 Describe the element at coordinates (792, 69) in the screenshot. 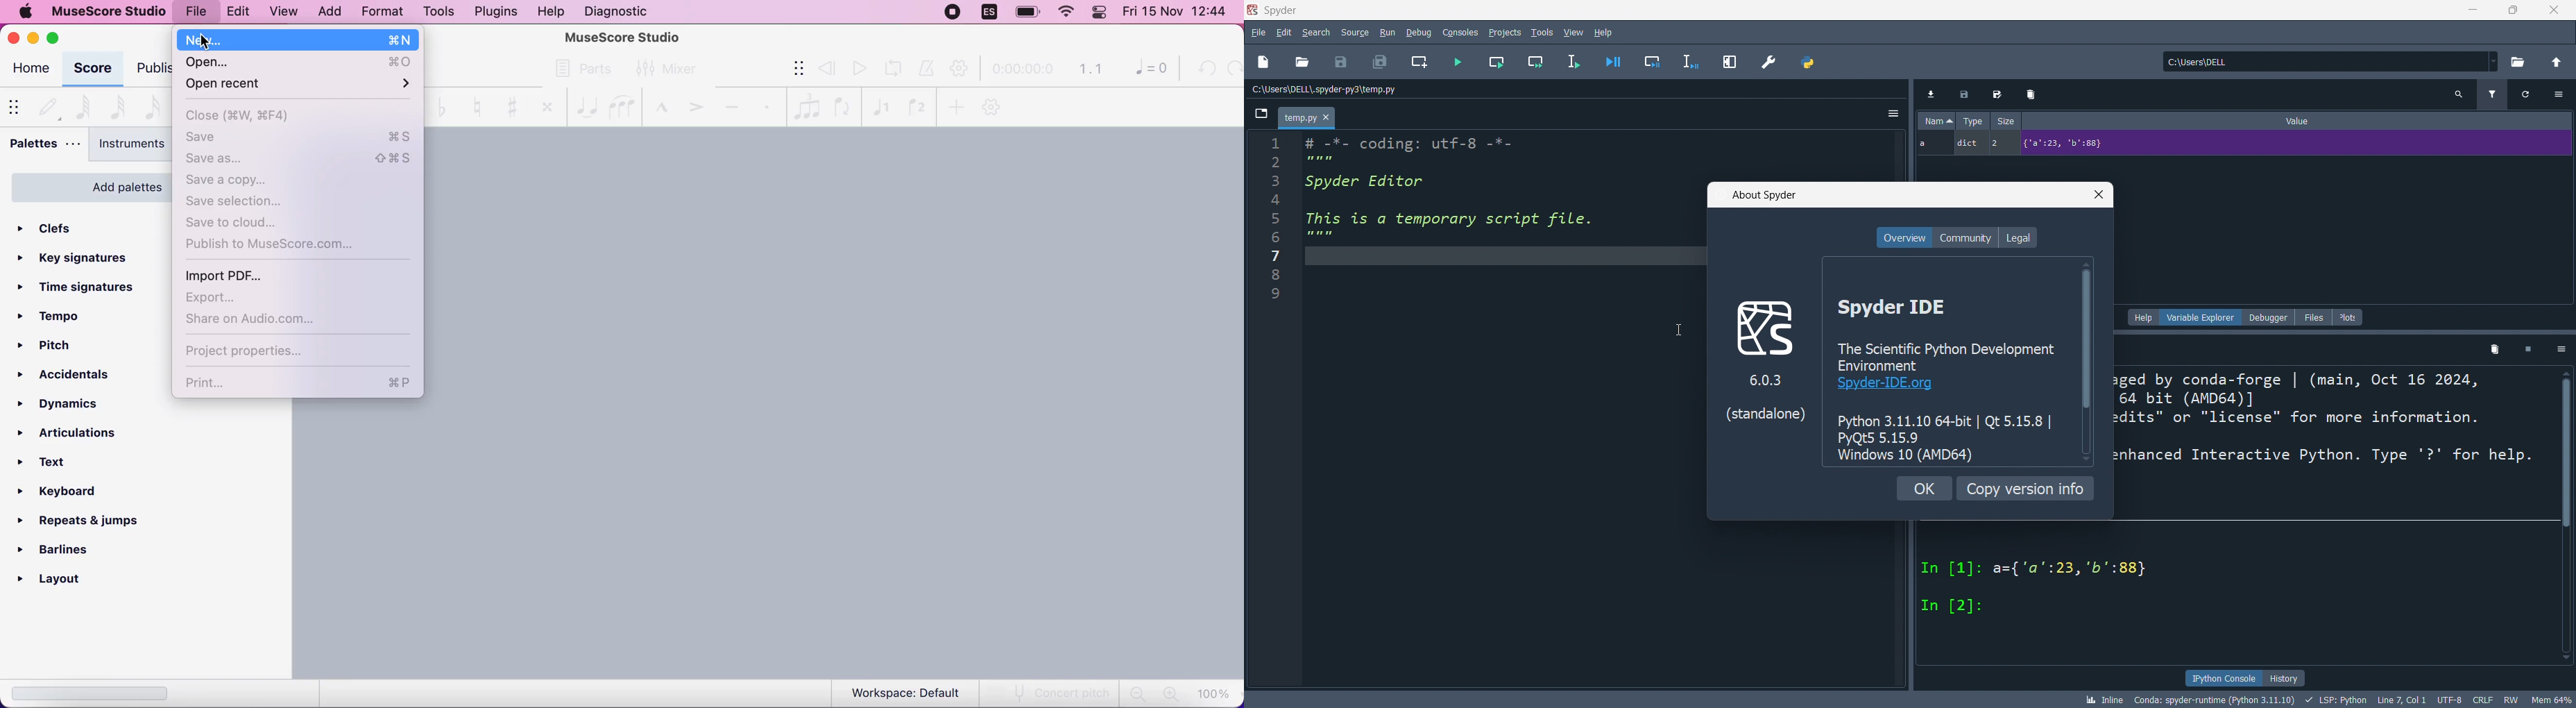

I see `show/hide` at that location.